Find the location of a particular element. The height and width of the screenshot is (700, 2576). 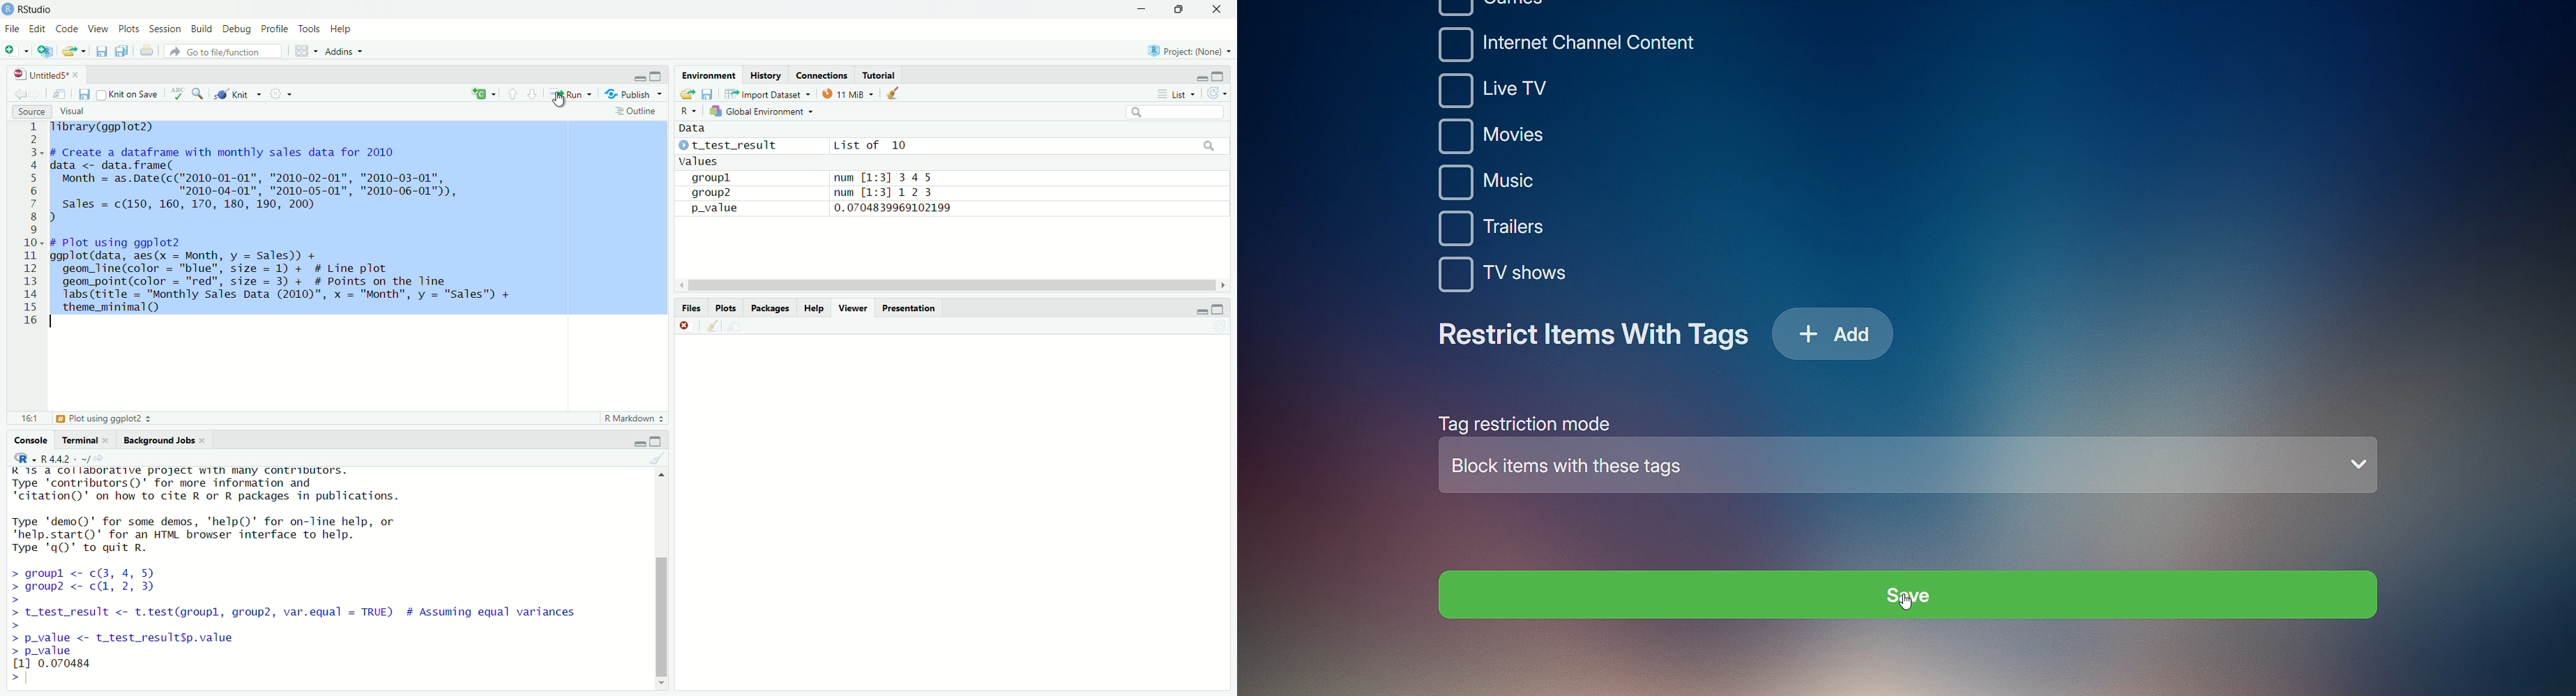

Addins ~ is located at coordinates (345, 51).